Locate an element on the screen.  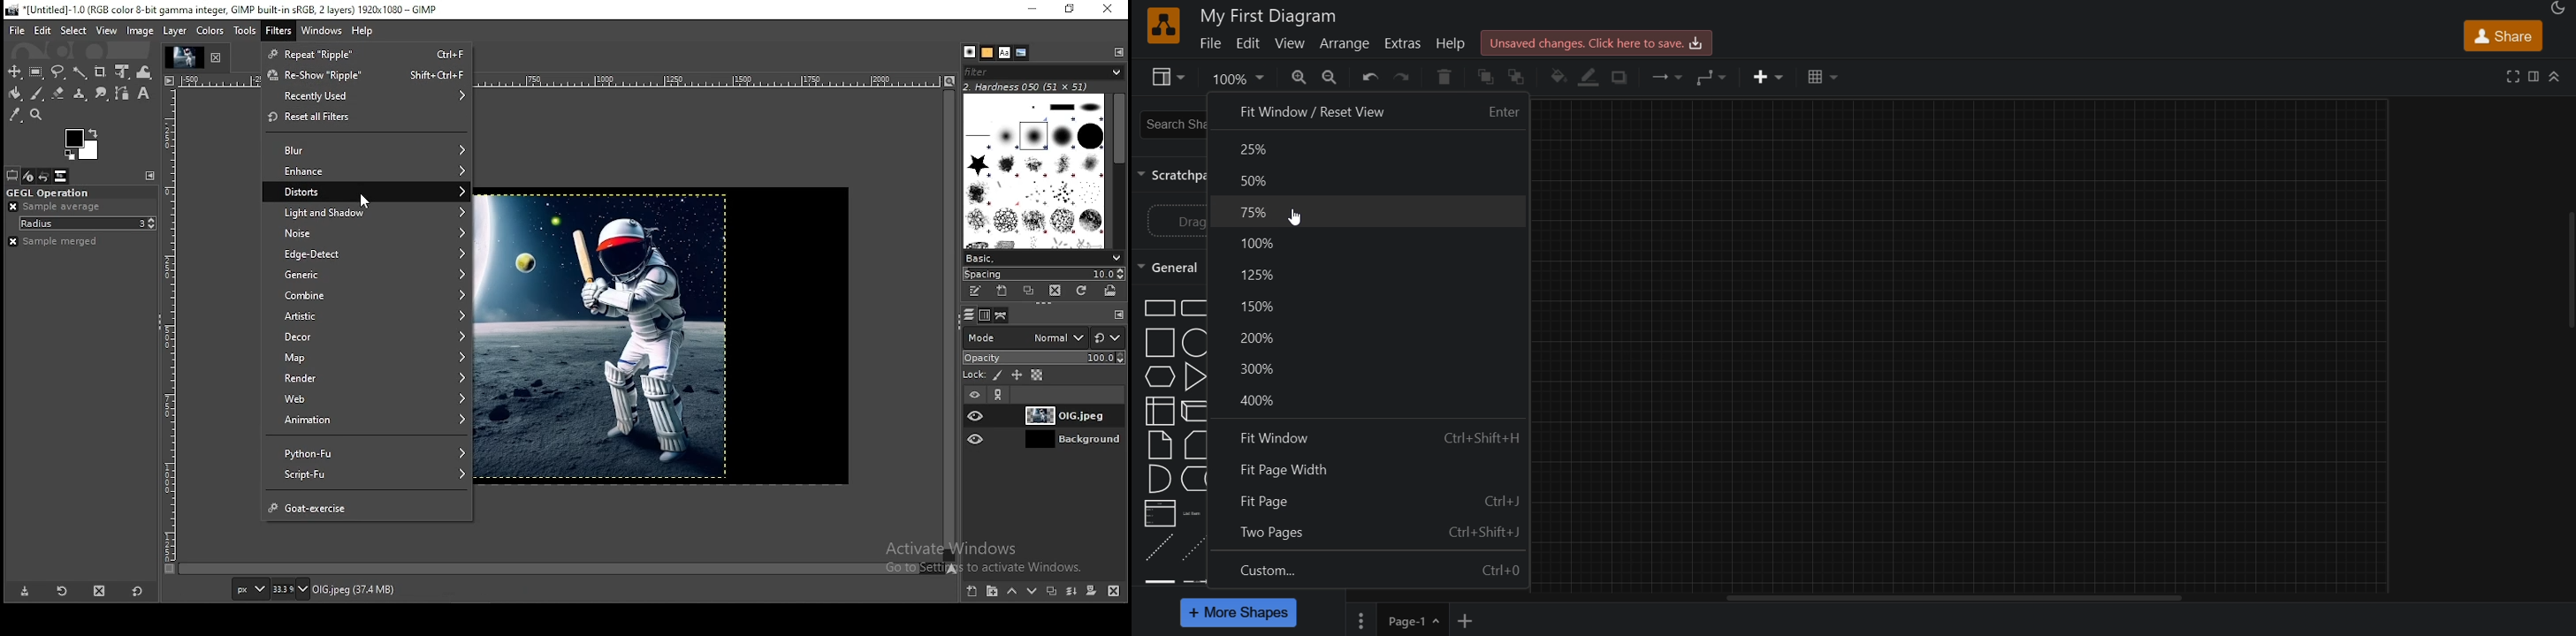
400% is located at coordinates (1372, 402).